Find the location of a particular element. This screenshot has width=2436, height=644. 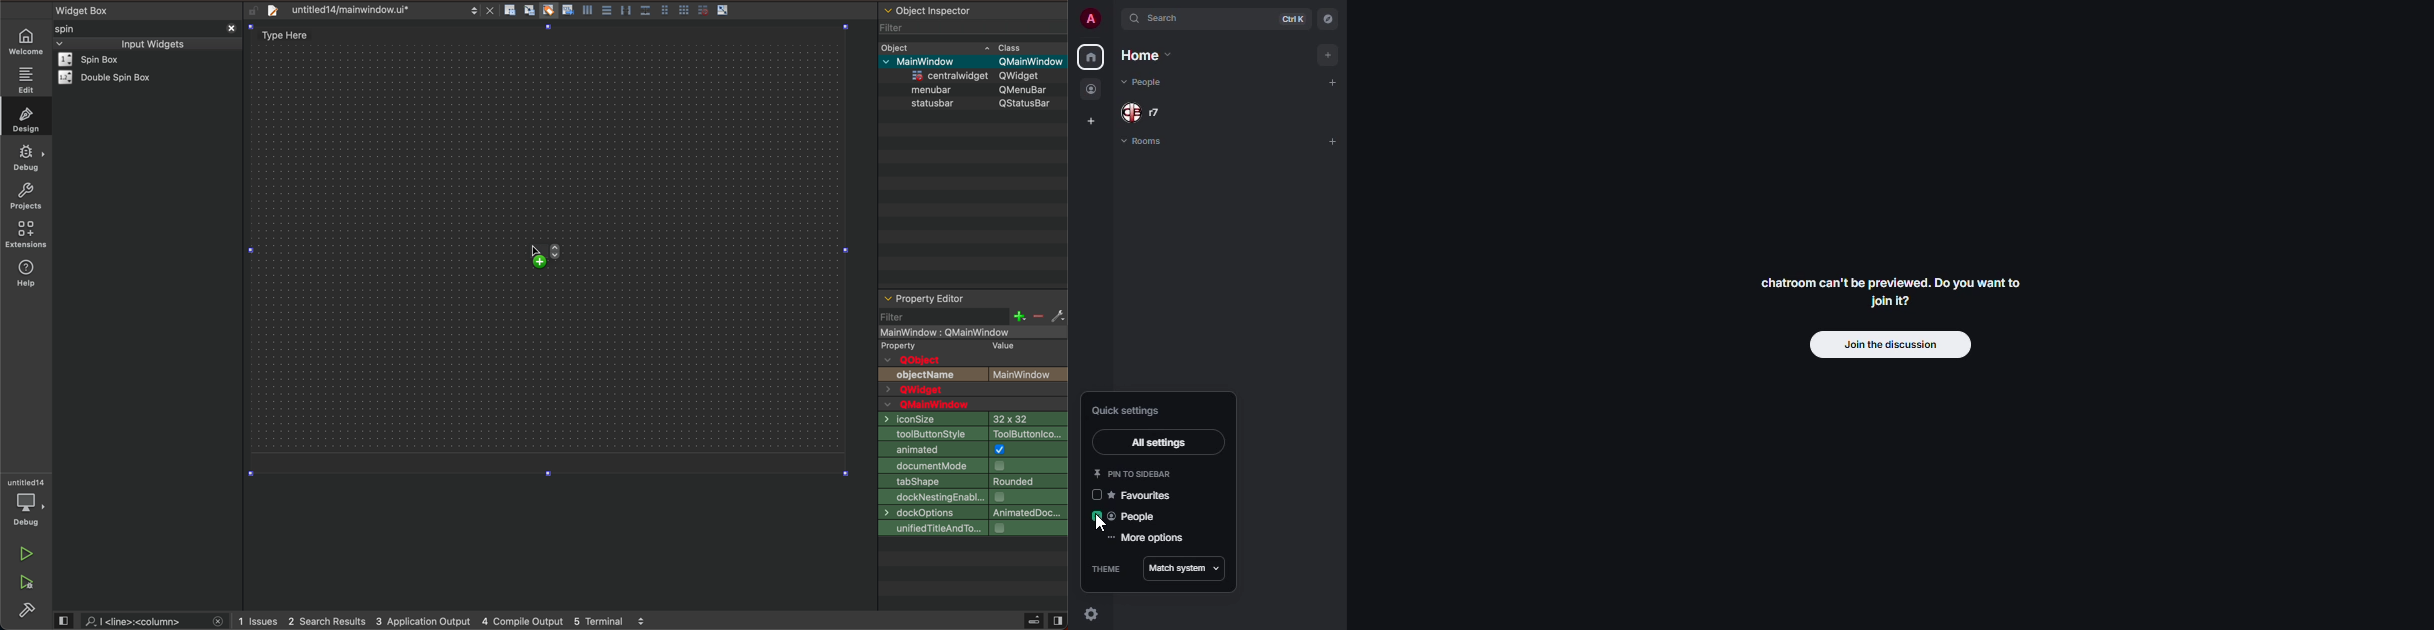

design area is located at coordinates (290, 35).